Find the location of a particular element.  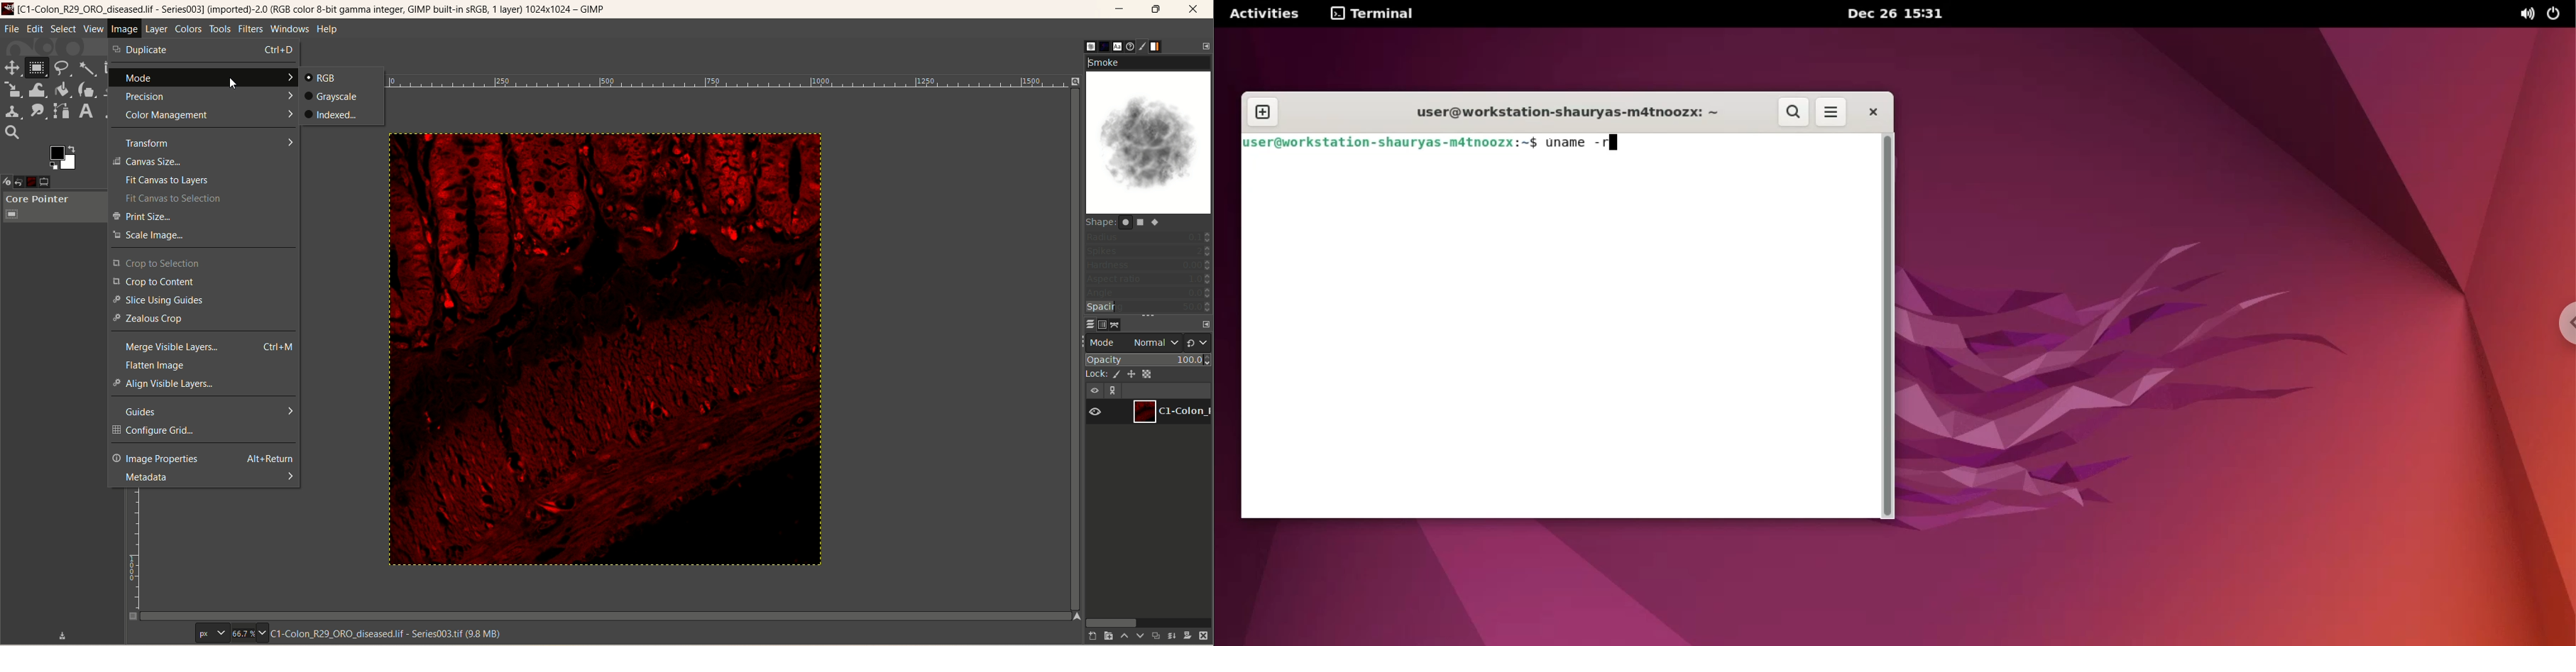

Activities is located at coordinates (1266, 13).